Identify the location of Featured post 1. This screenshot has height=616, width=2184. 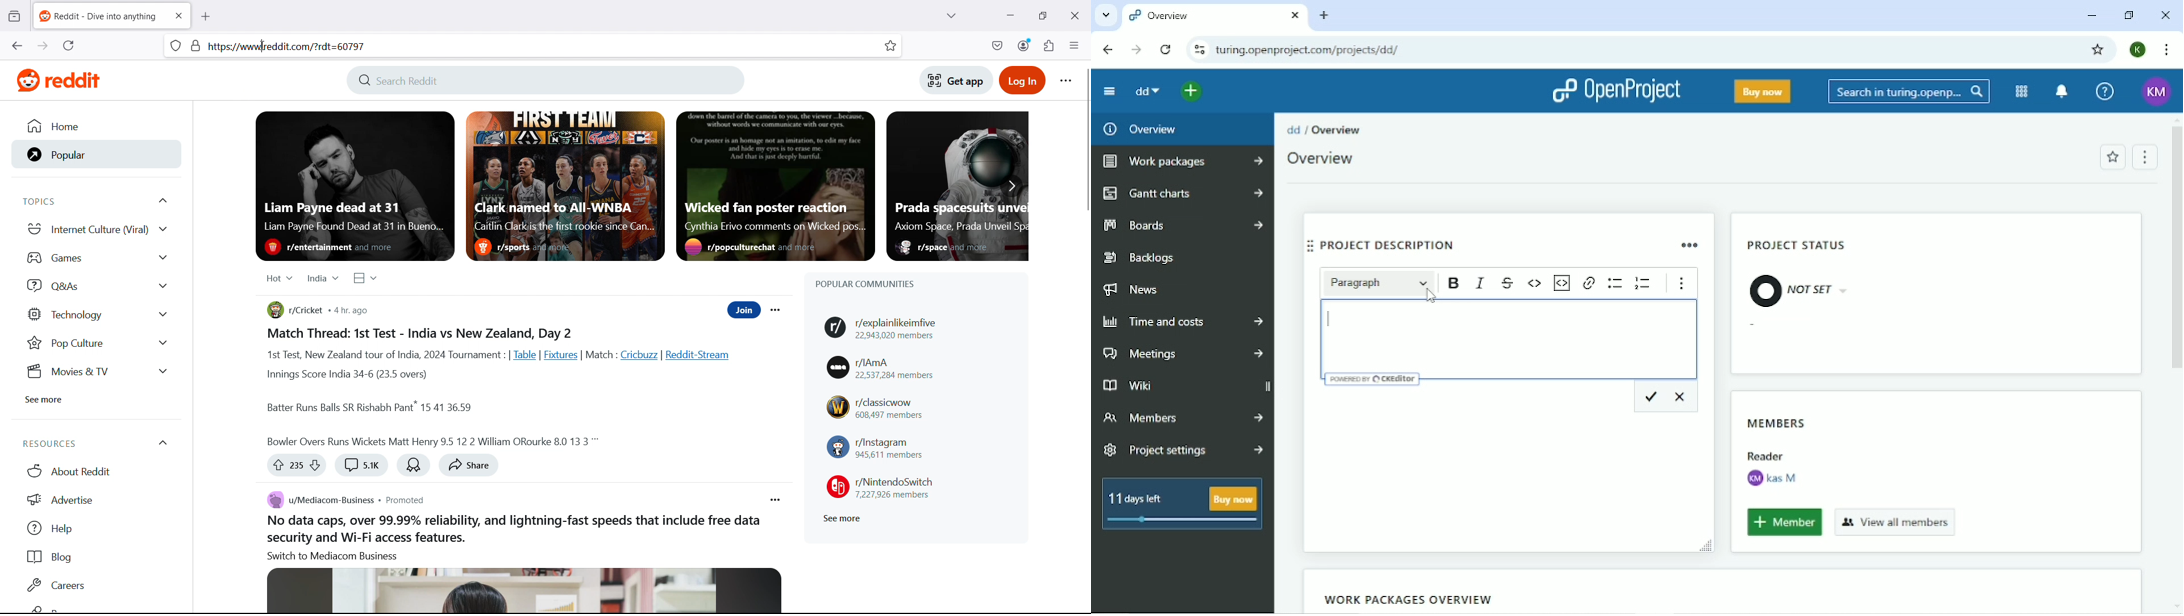
(355, 186).